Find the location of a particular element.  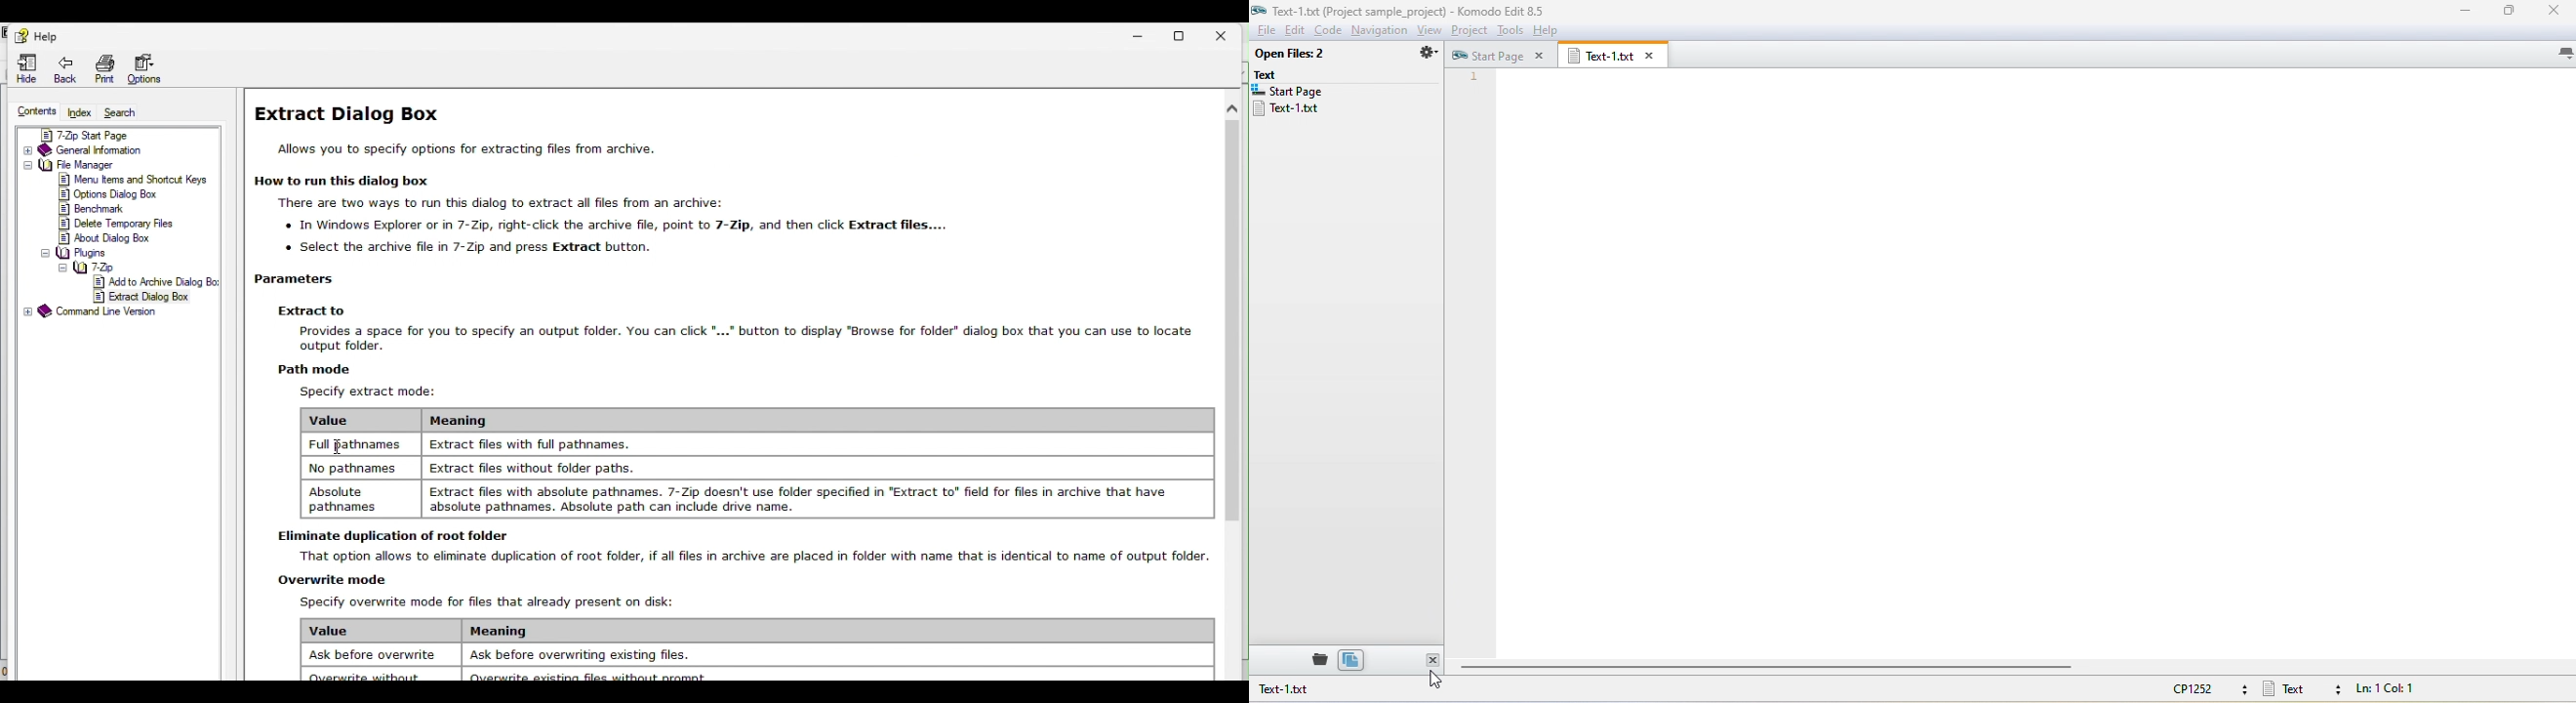

Scrollbar is located at coordinates (1232, 387).